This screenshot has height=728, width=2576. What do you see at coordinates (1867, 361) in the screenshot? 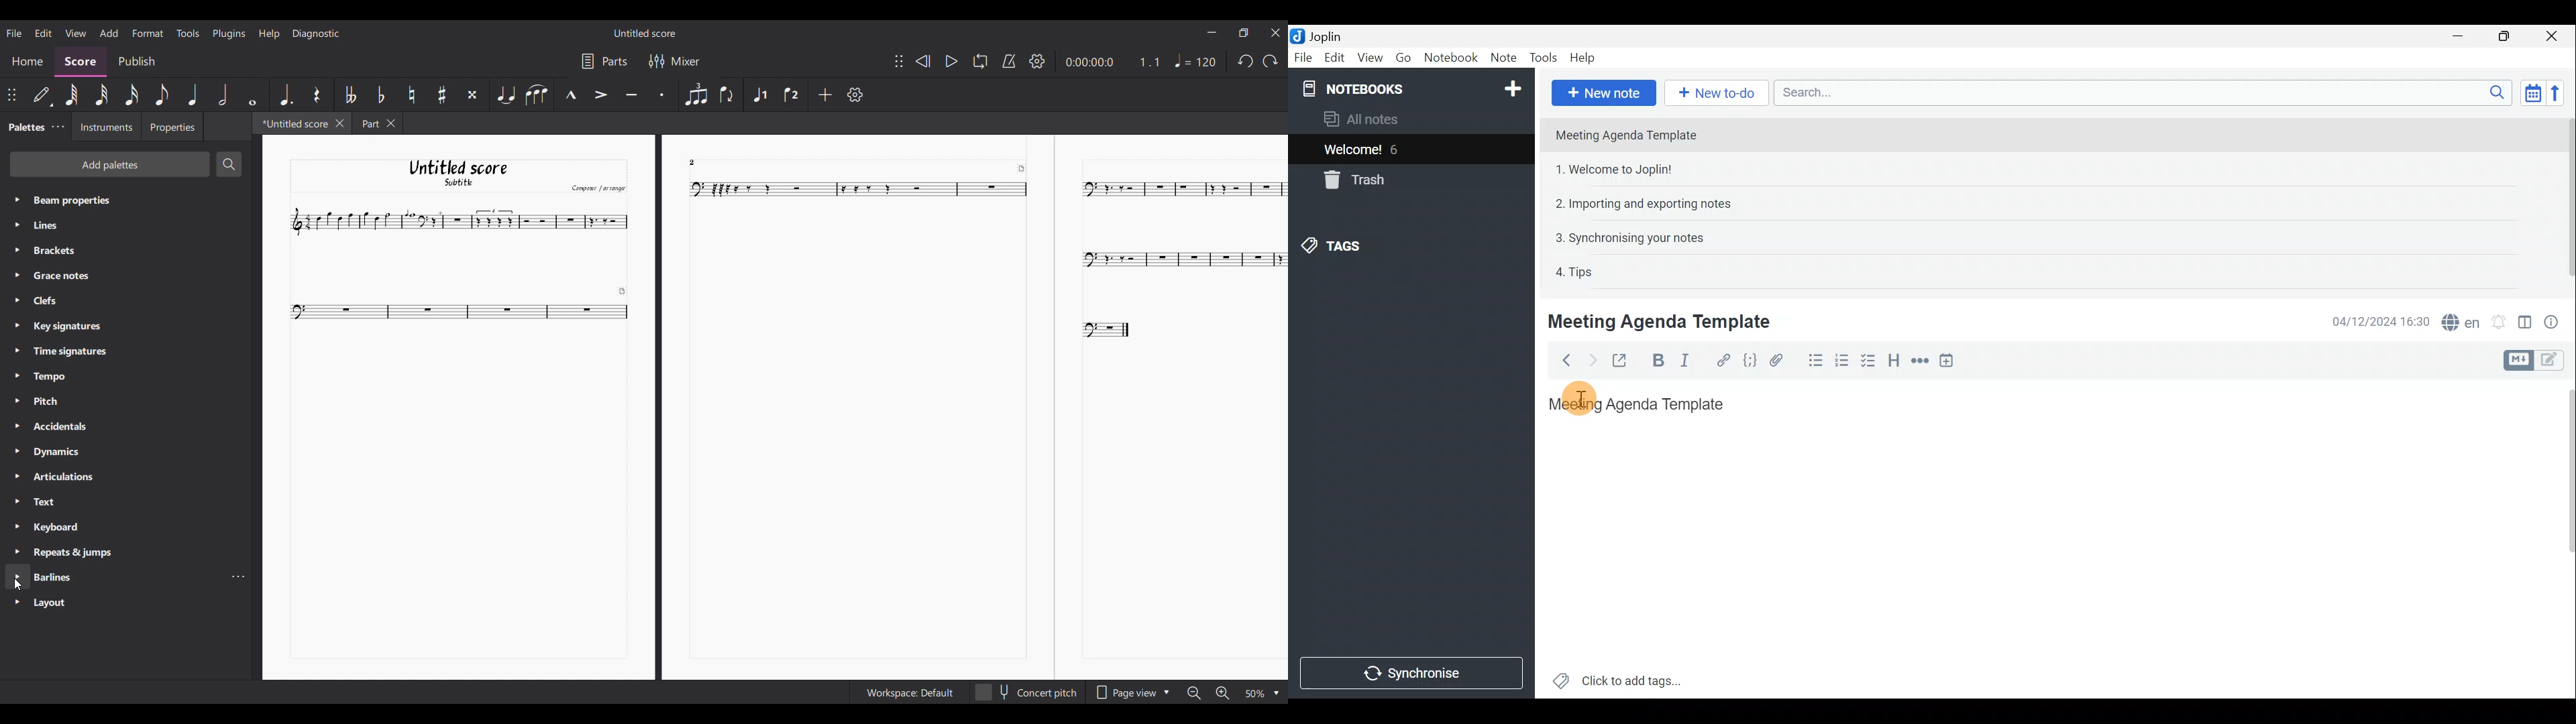
I see `Checkbox` at bounding box center [1867, 361].